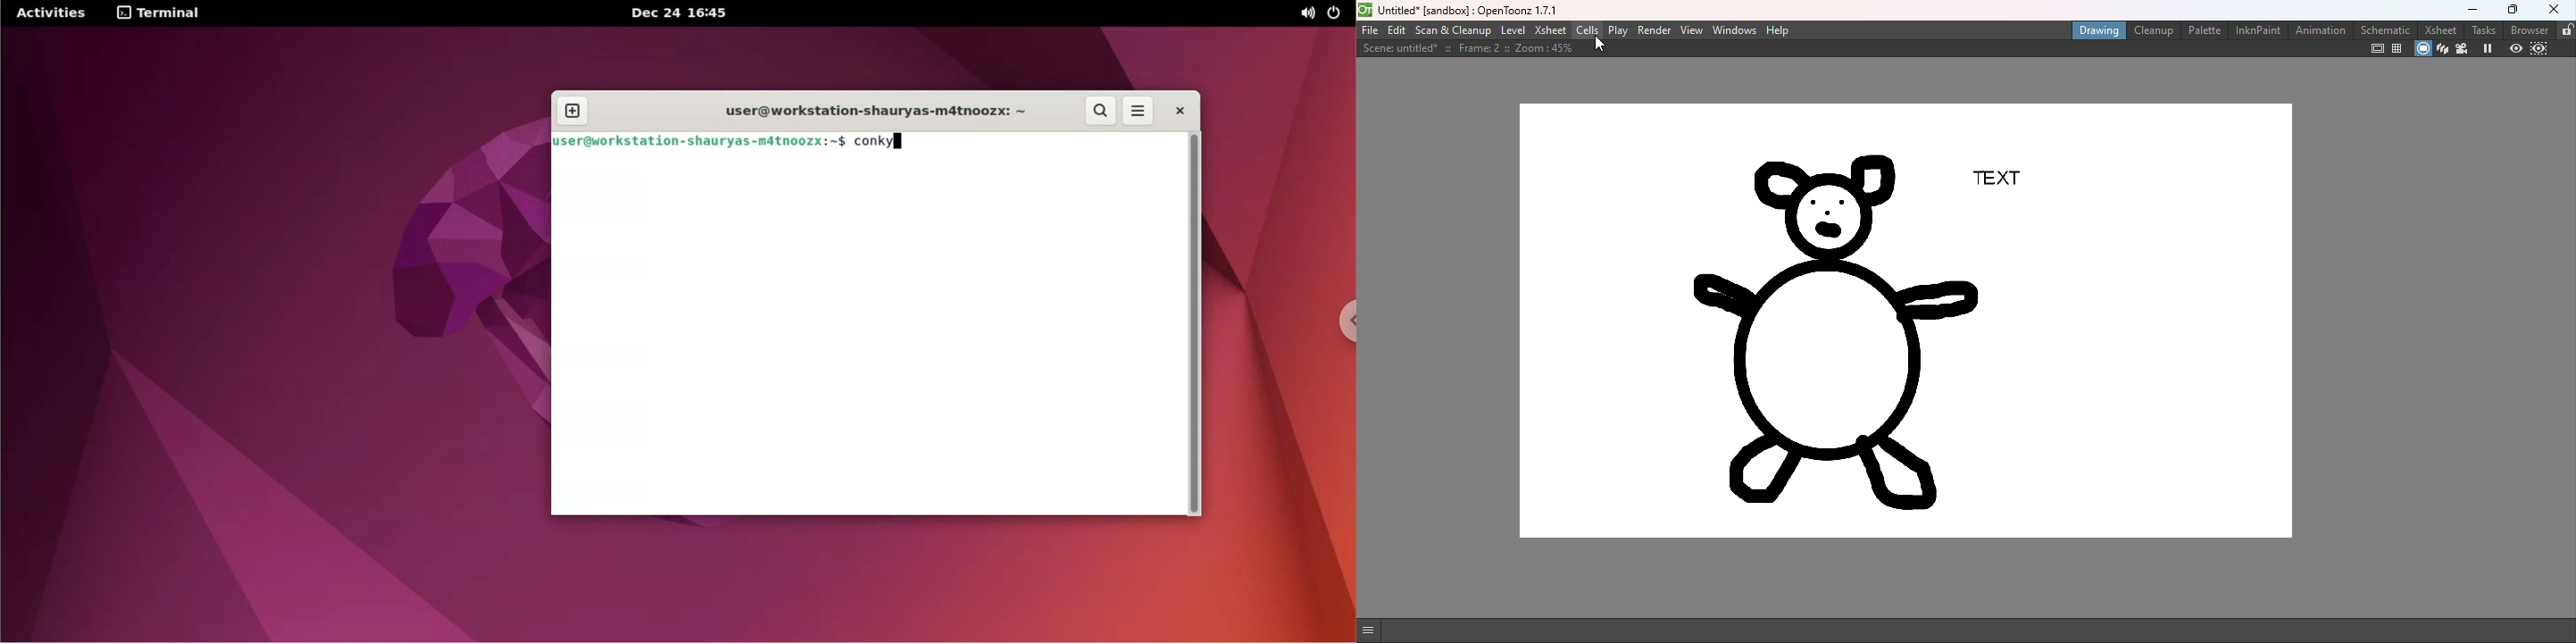 The image size is (2576, 644). Describe the element at coordinates (1467, 51) in the screenshot. I see `Scene details` at that location.